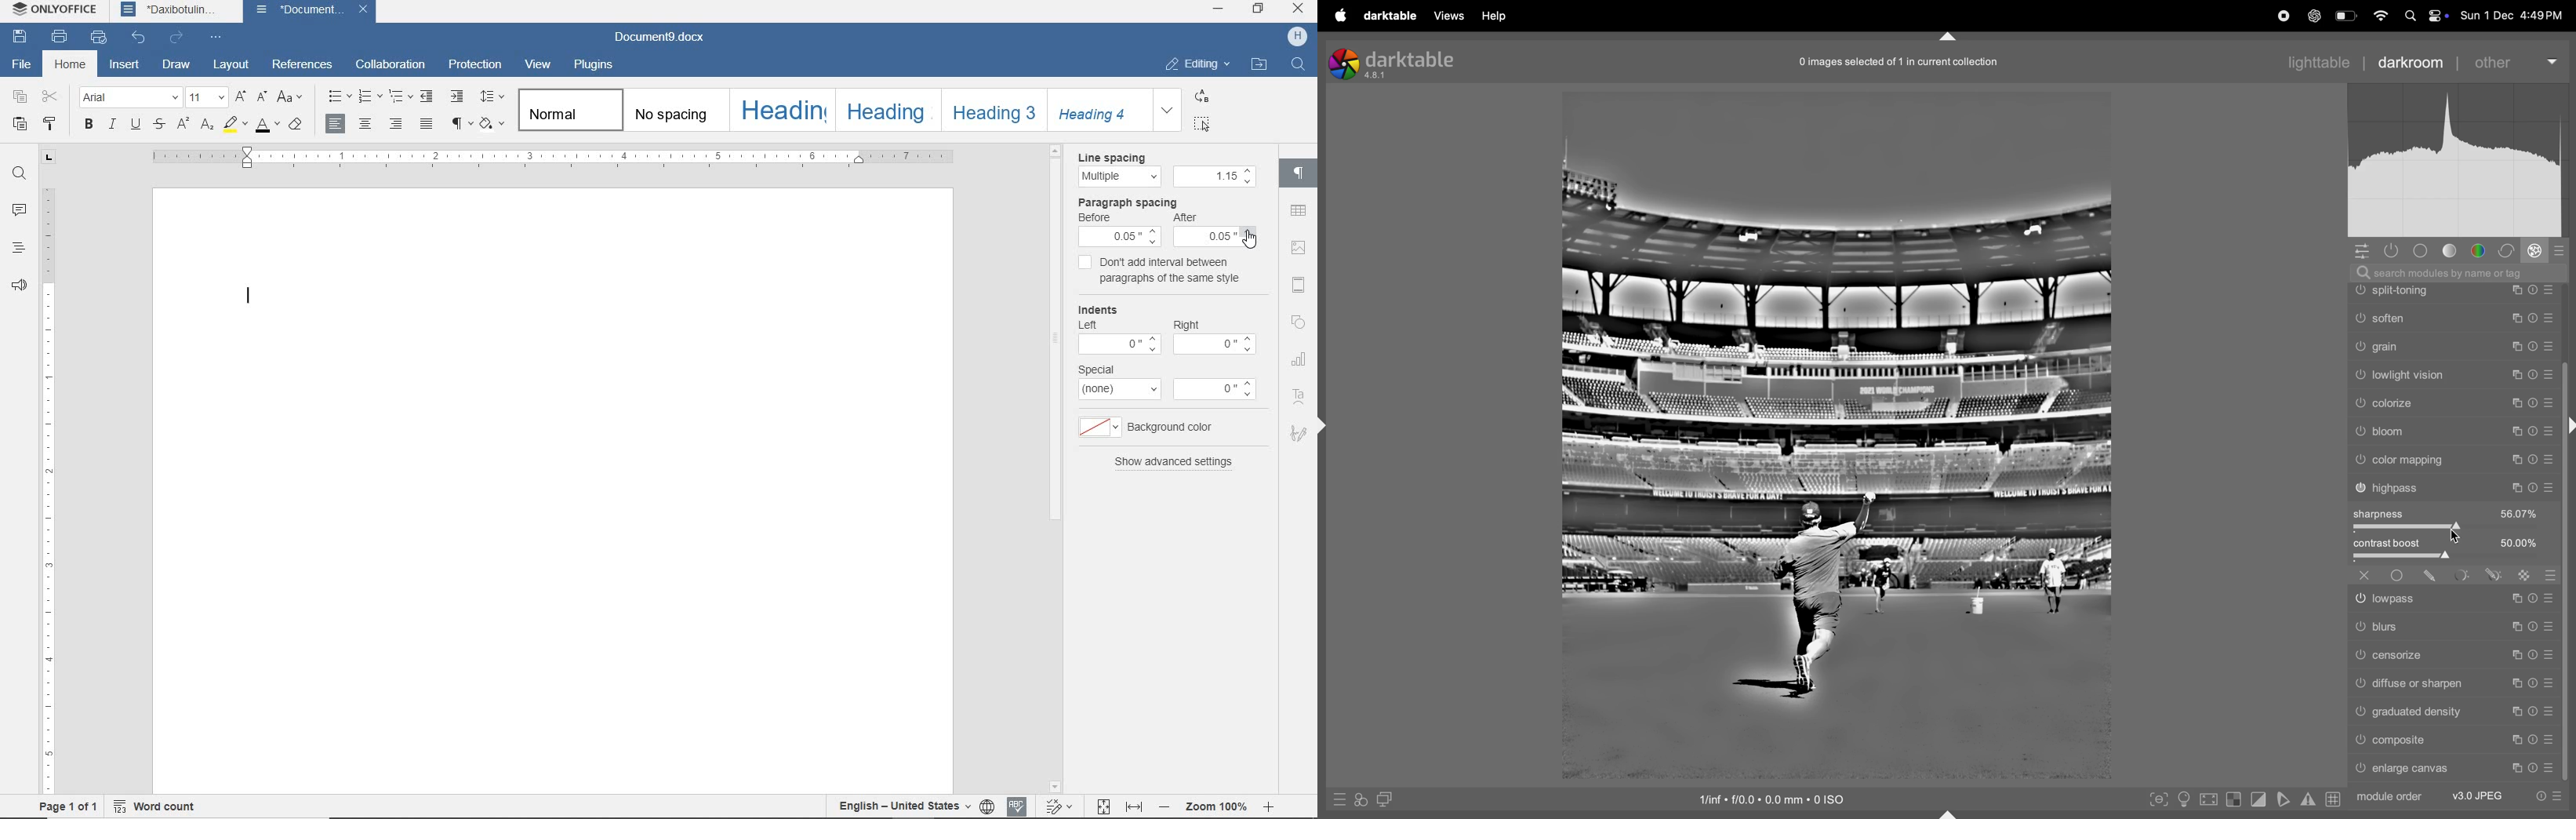 This screenshot has width=2576, height=840. Describe the element at coordinates (2454, 741) in the screenshot. I see `compatible` at that location.